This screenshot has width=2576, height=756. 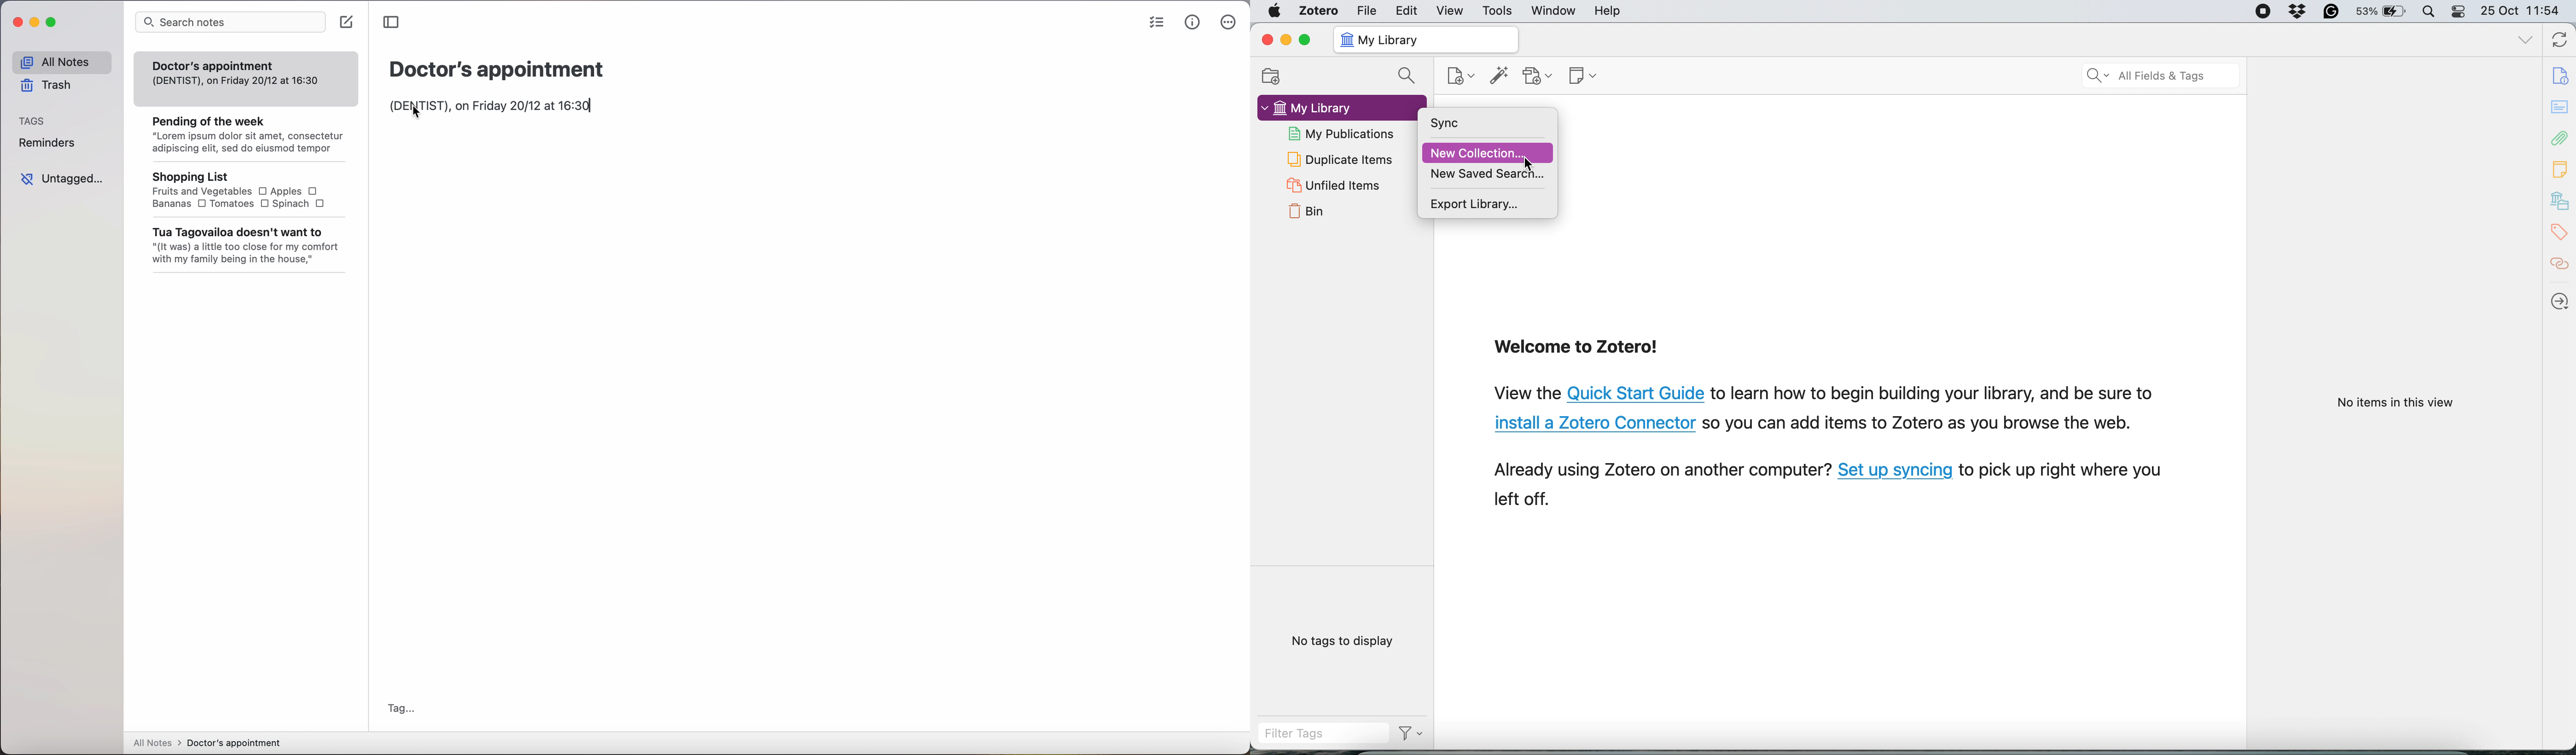 I want to click on window, so click(x=1551, y=10).